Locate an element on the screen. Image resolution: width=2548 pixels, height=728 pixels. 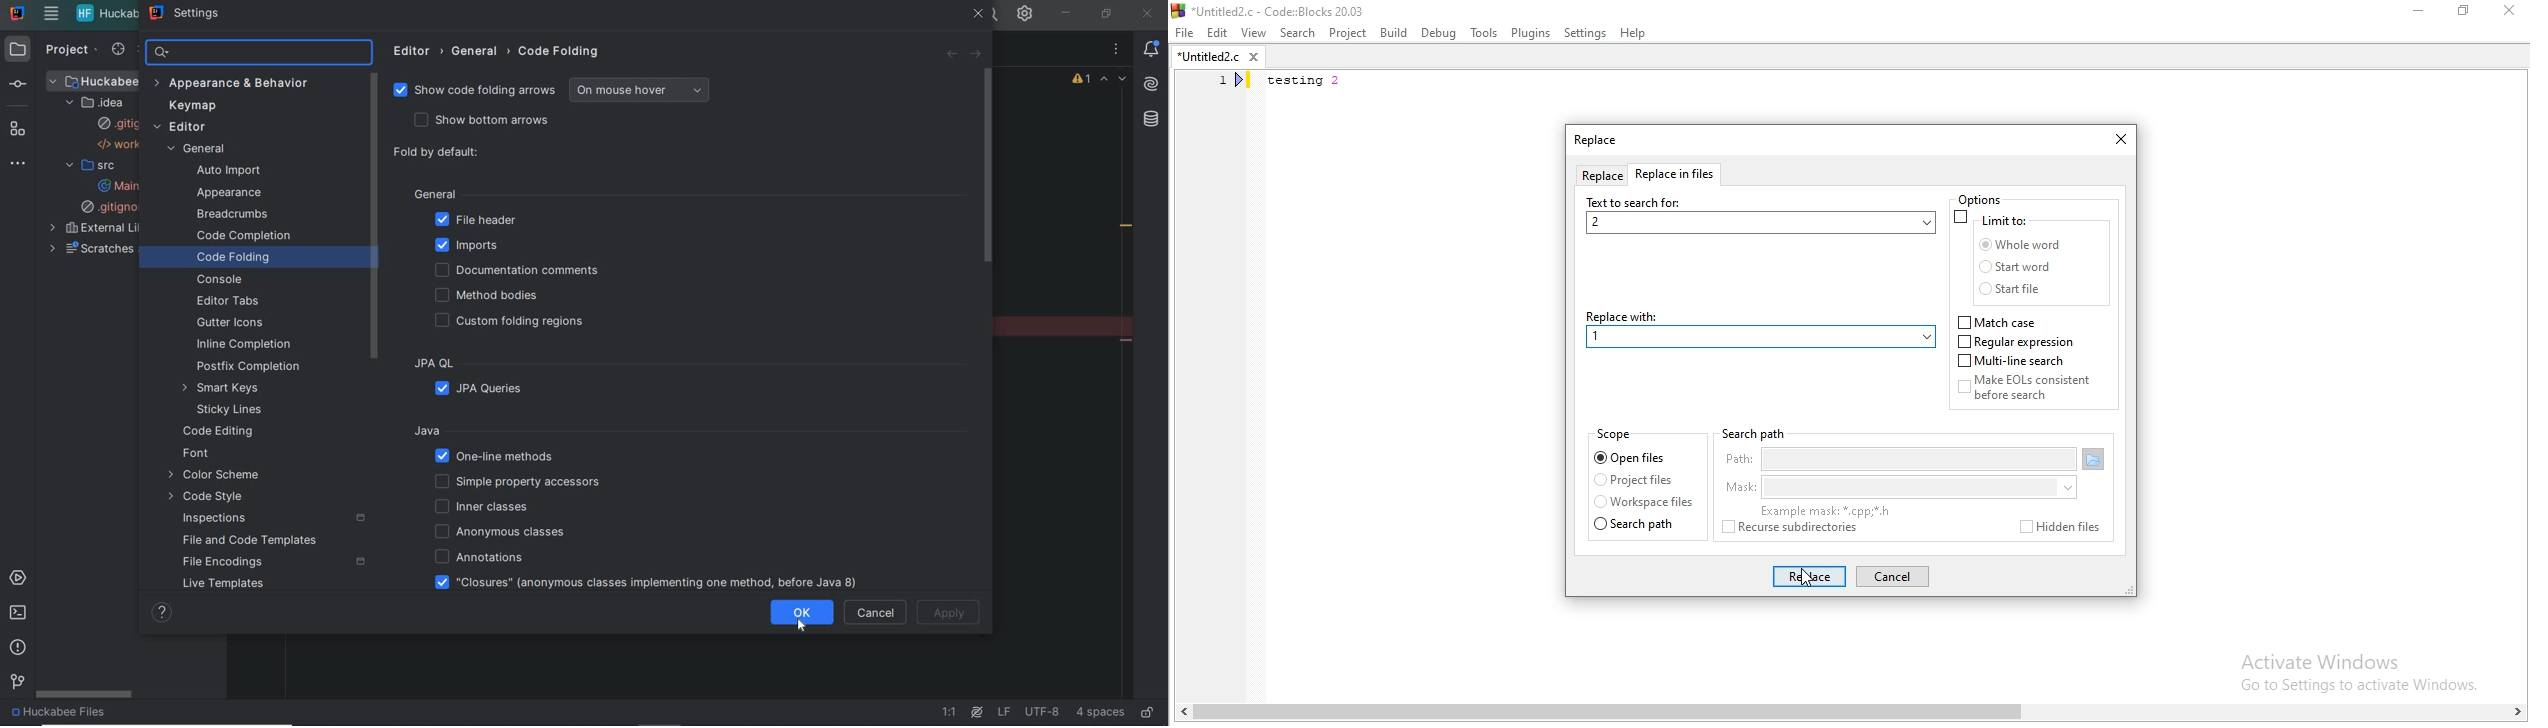
close is located at coordinates (2116, 140).